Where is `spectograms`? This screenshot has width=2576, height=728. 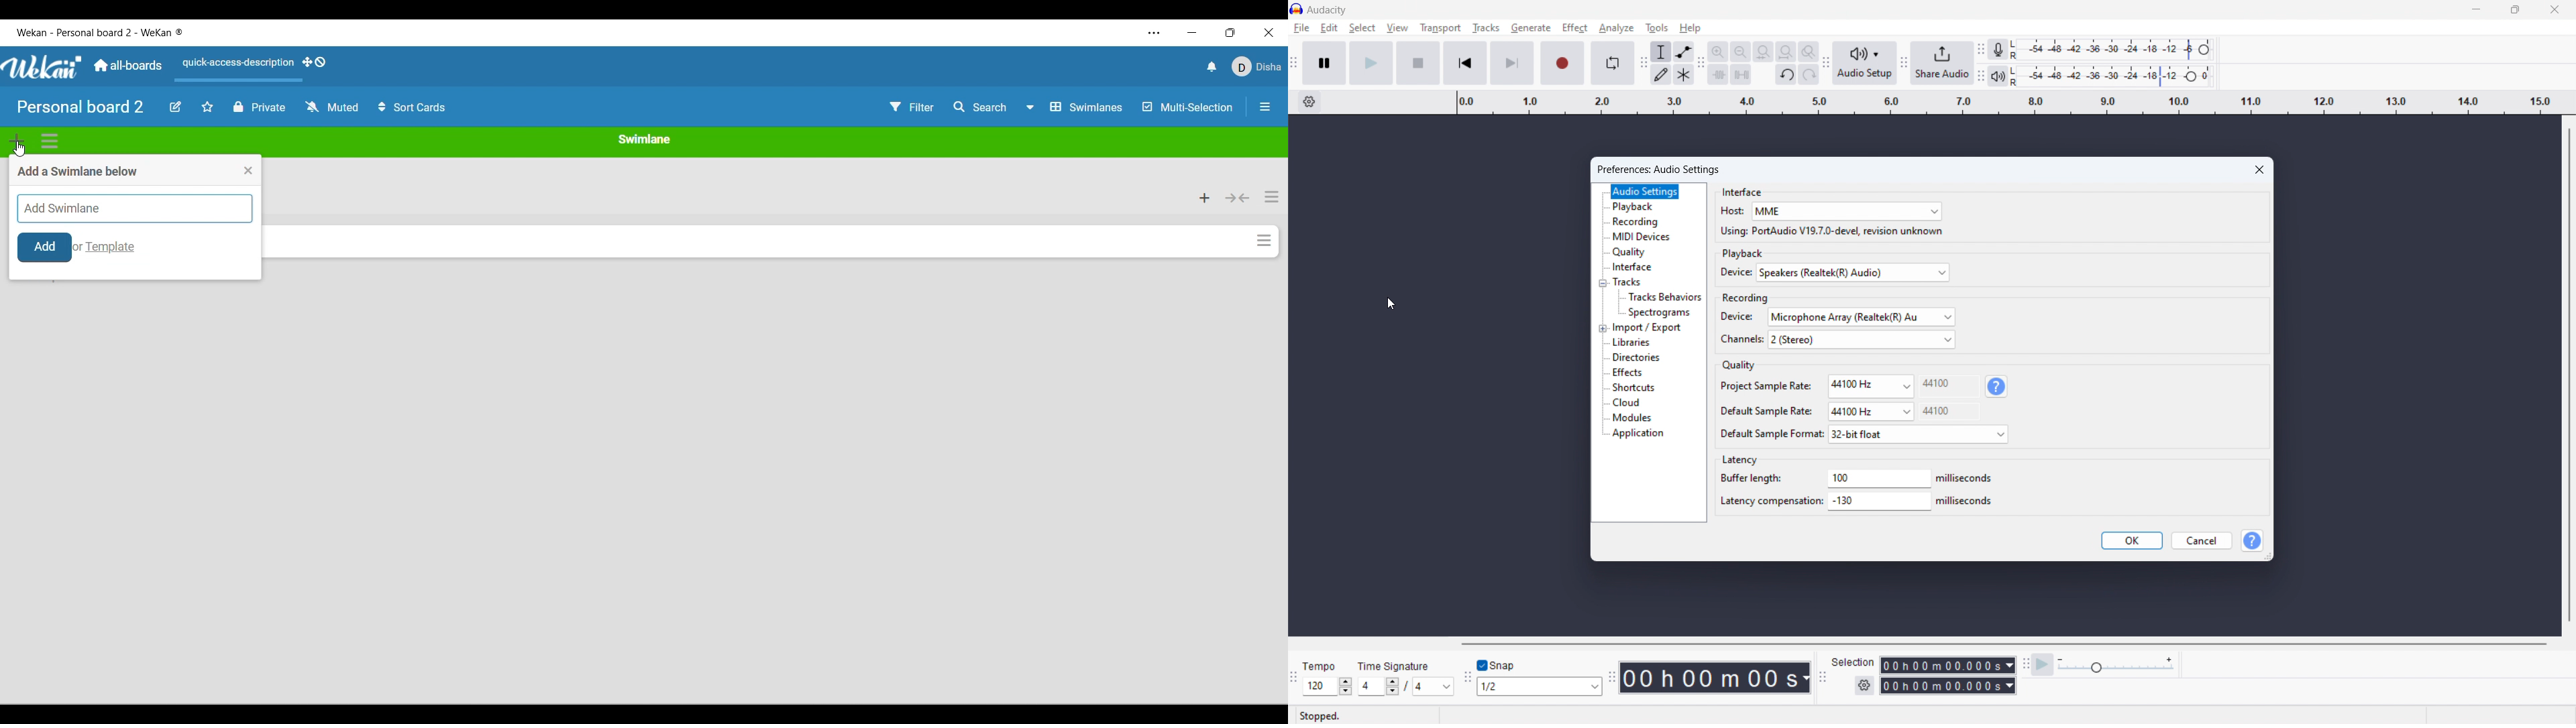 spectograms is located at coordinates (1659, 314).